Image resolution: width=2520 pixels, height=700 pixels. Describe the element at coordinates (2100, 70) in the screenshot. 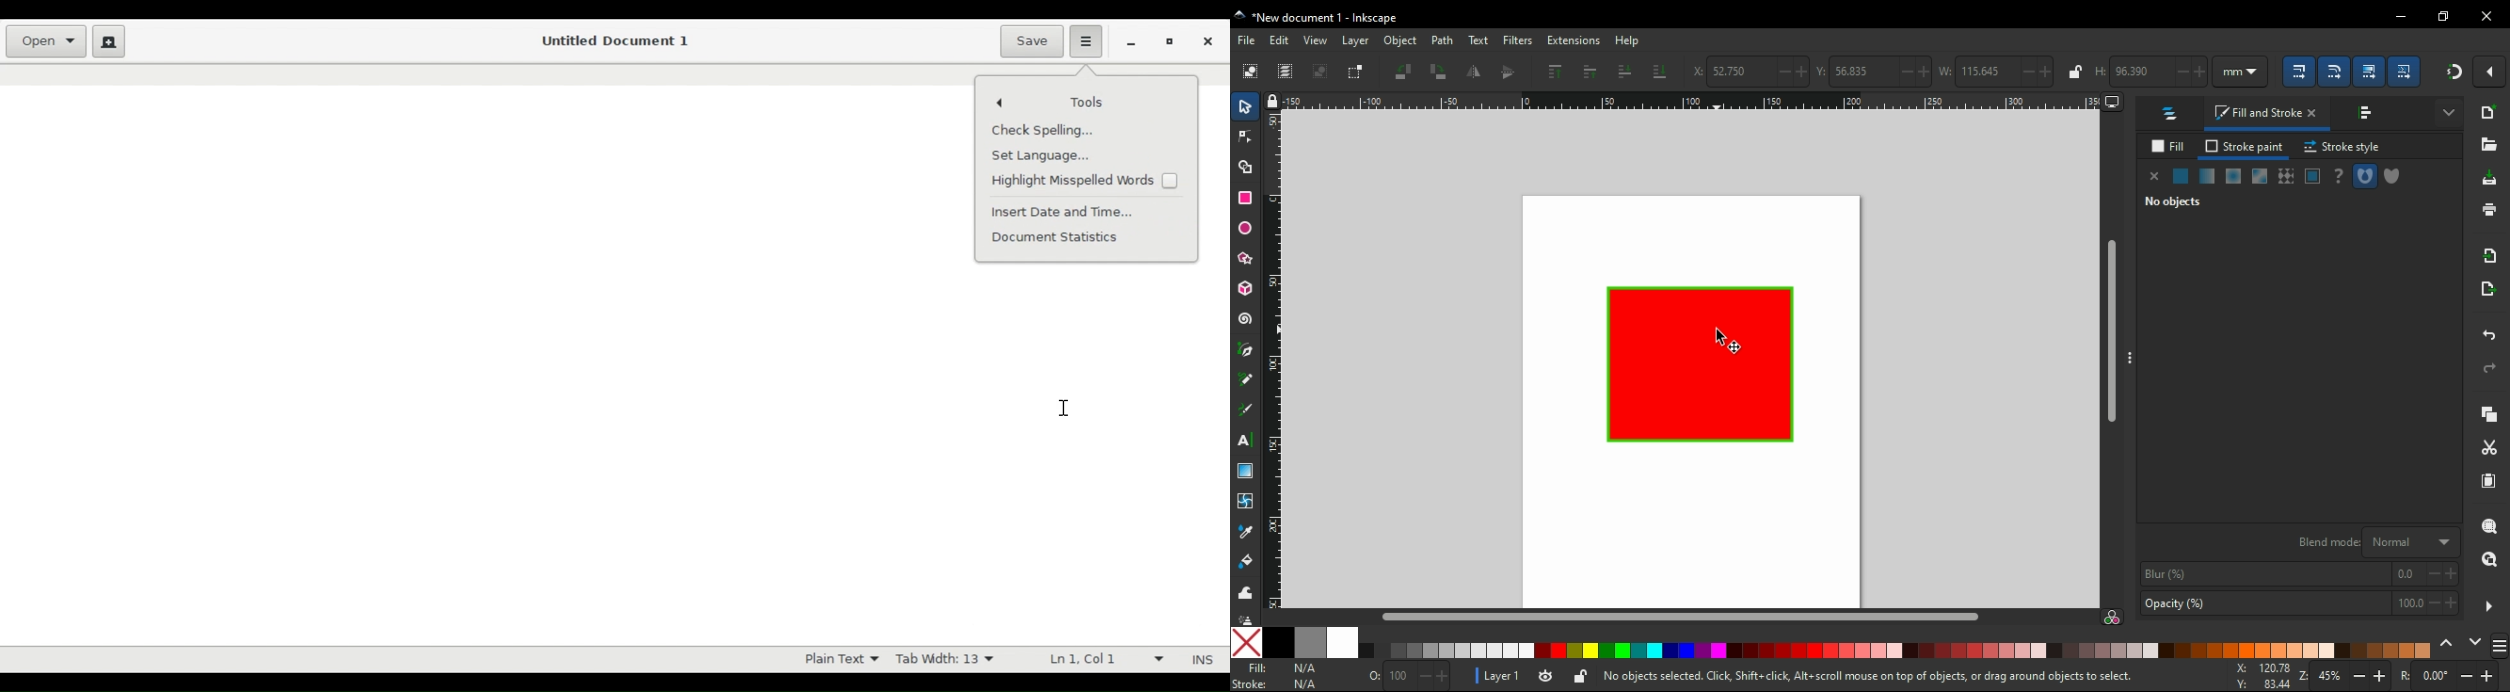

I see `height of selection` at that location.